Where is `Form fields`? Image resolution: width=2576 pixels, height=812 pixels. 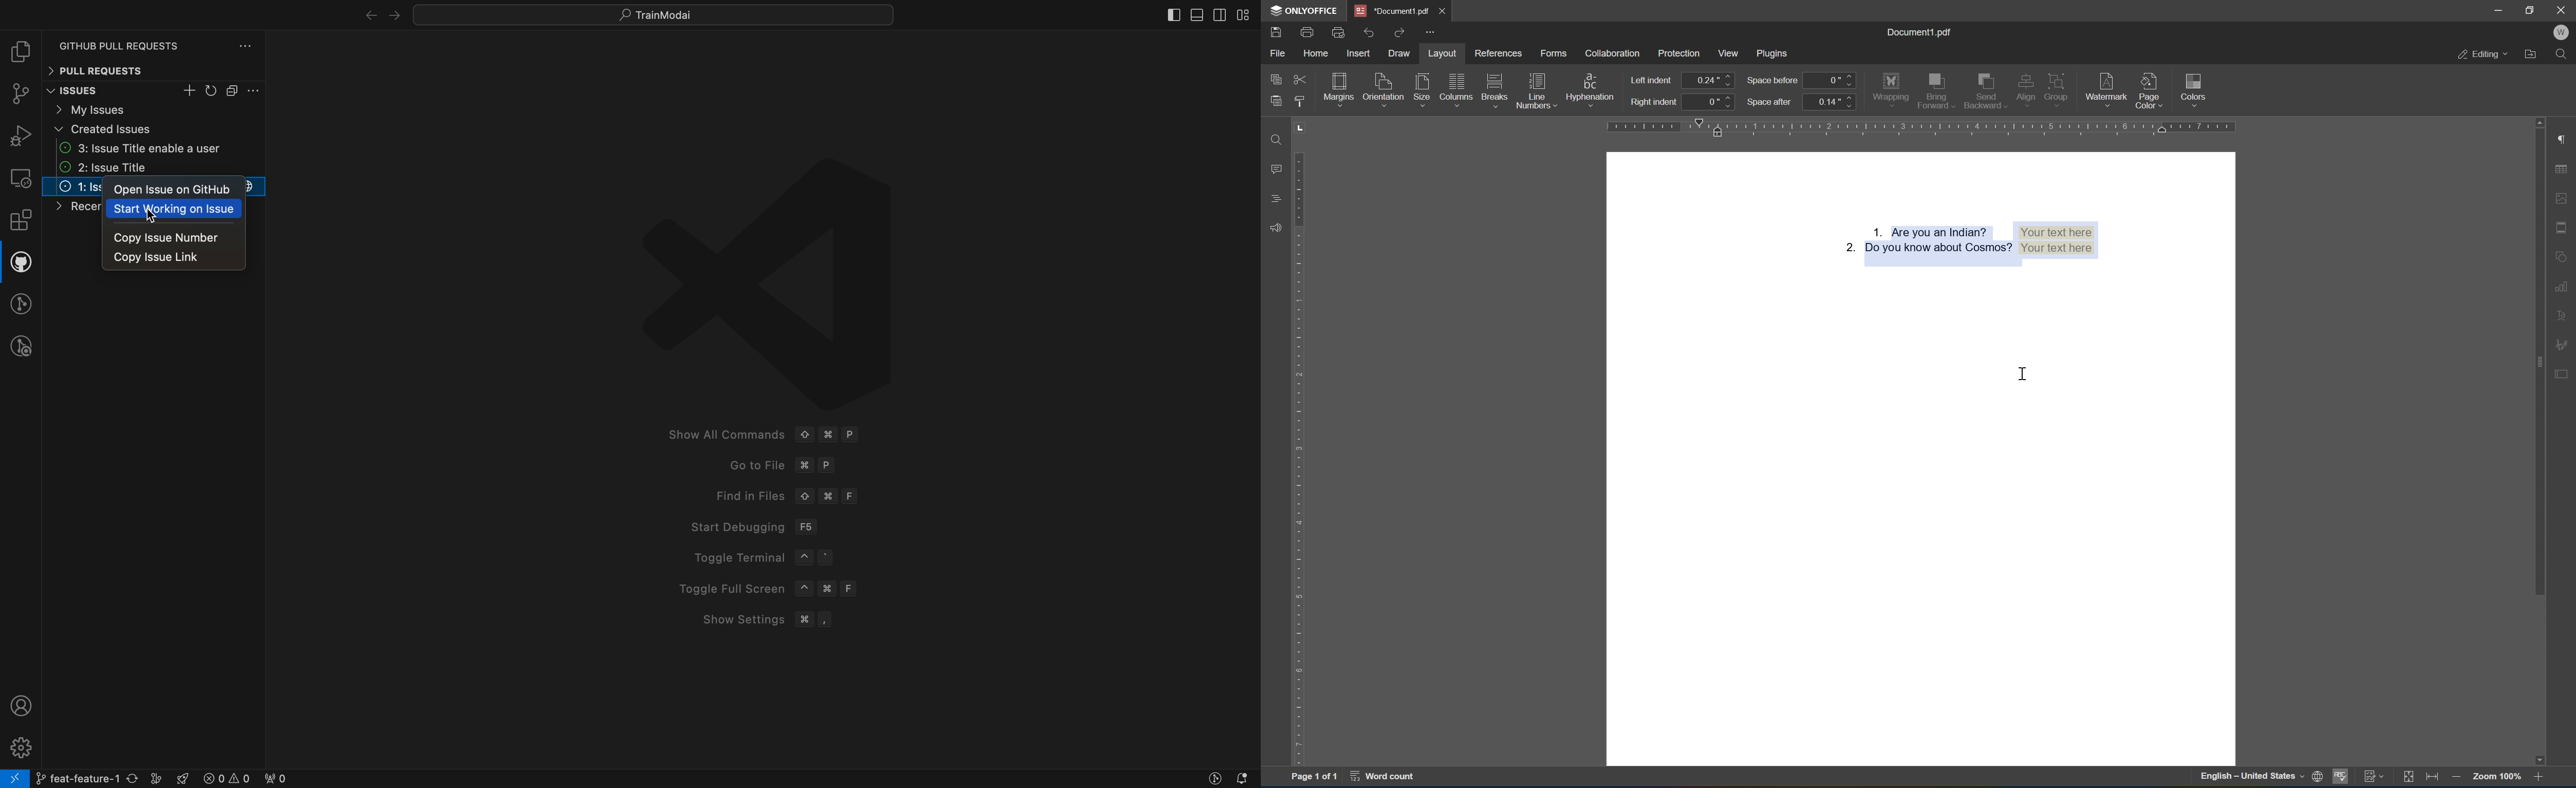
Form fields is located at coordinates (1965, 240).